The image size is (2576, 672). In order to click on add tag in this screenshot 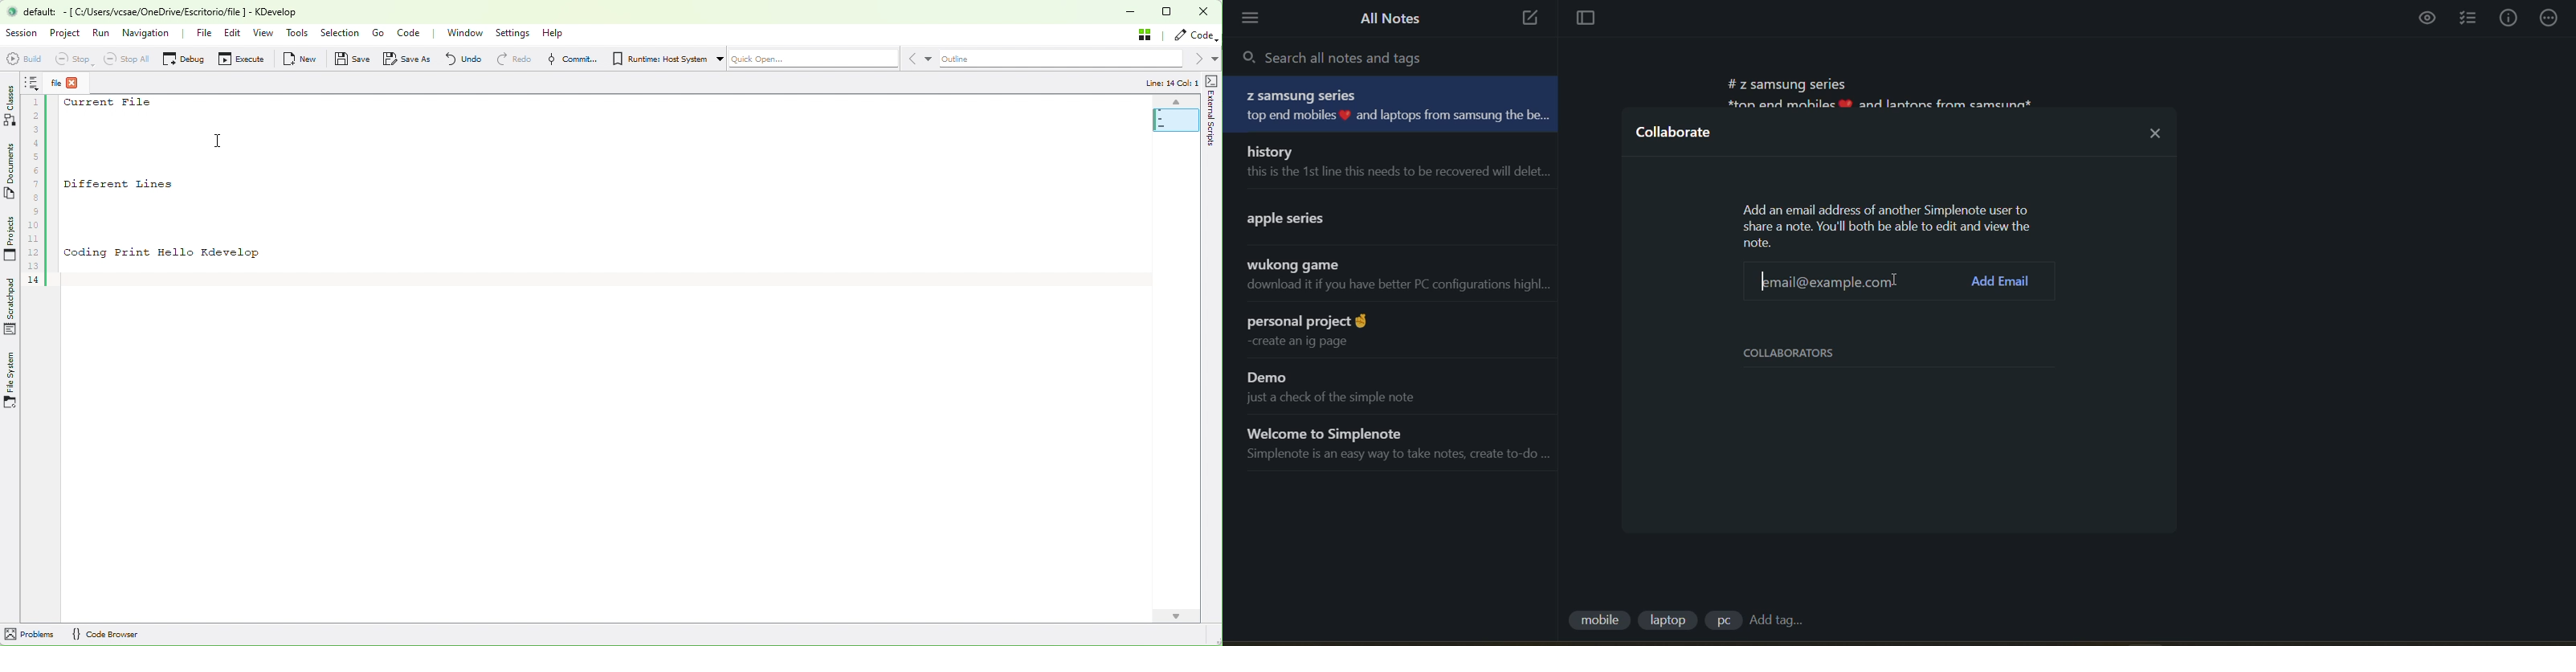, I will do `click(1775, 621)`.